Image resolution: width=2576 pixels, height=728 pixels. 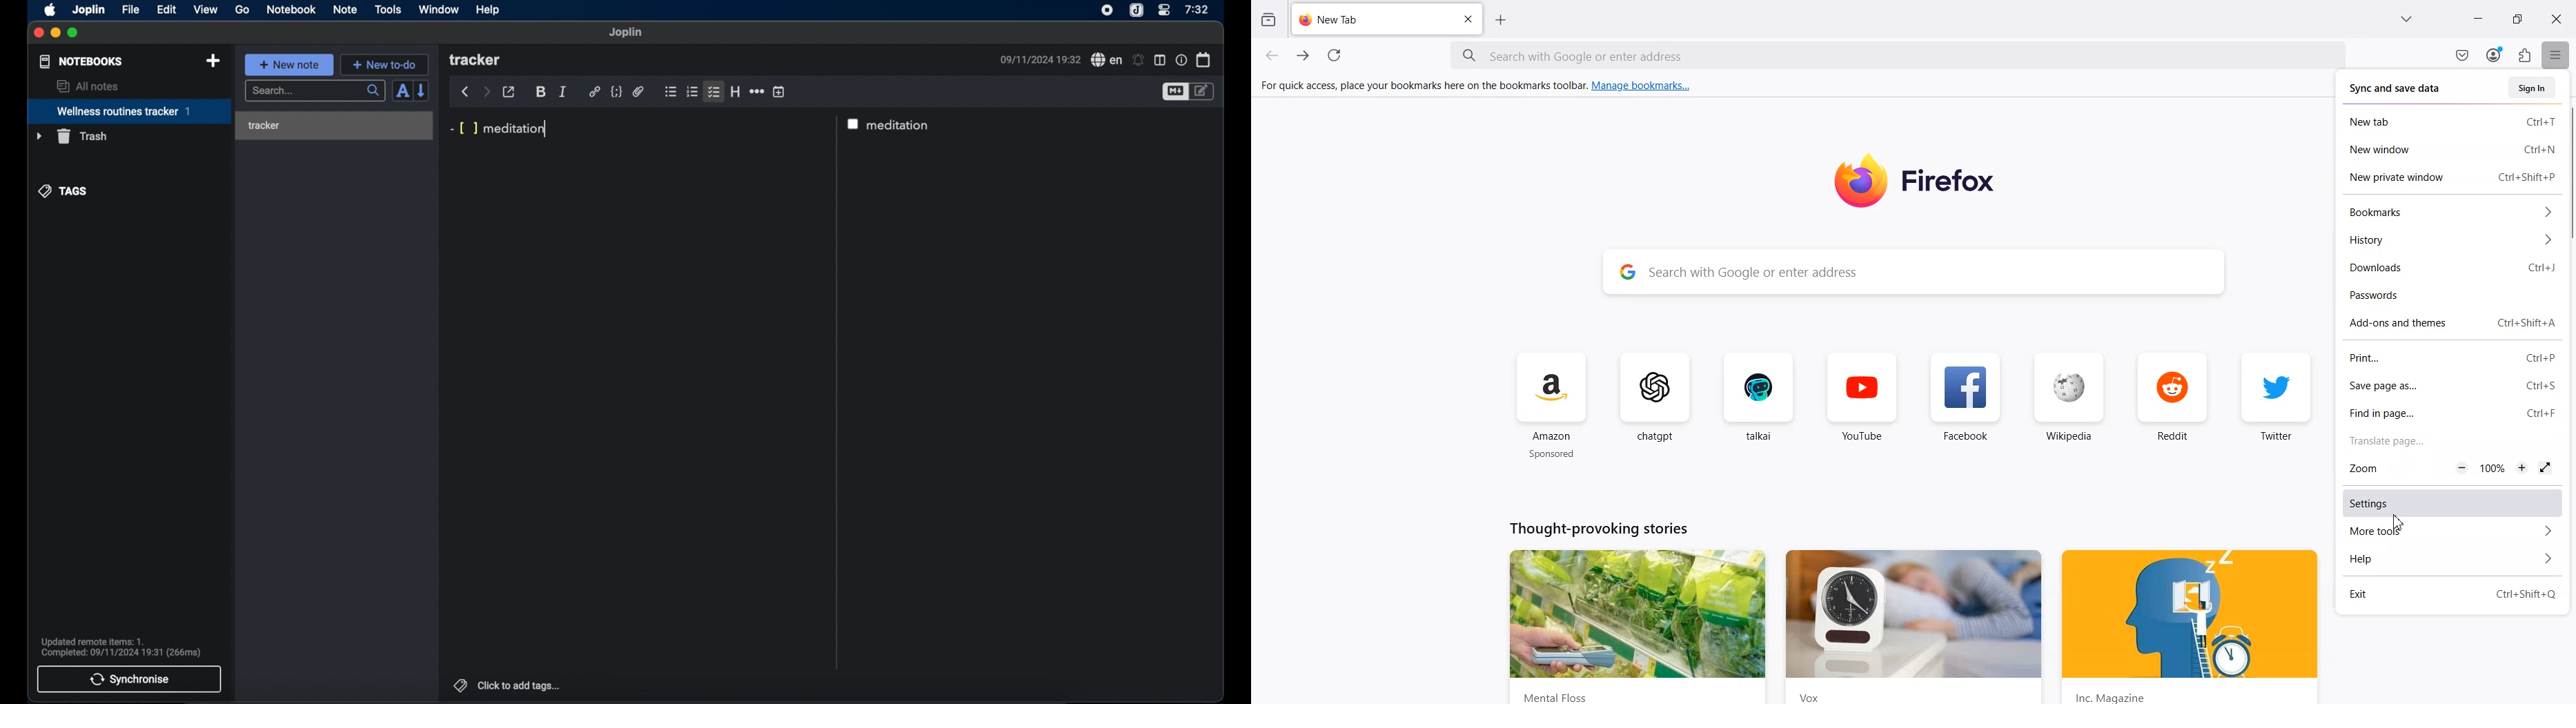 What do you see at coordinates (291, 10) in the screenshot?
I see `notebook` at bounding box center [291, 10].